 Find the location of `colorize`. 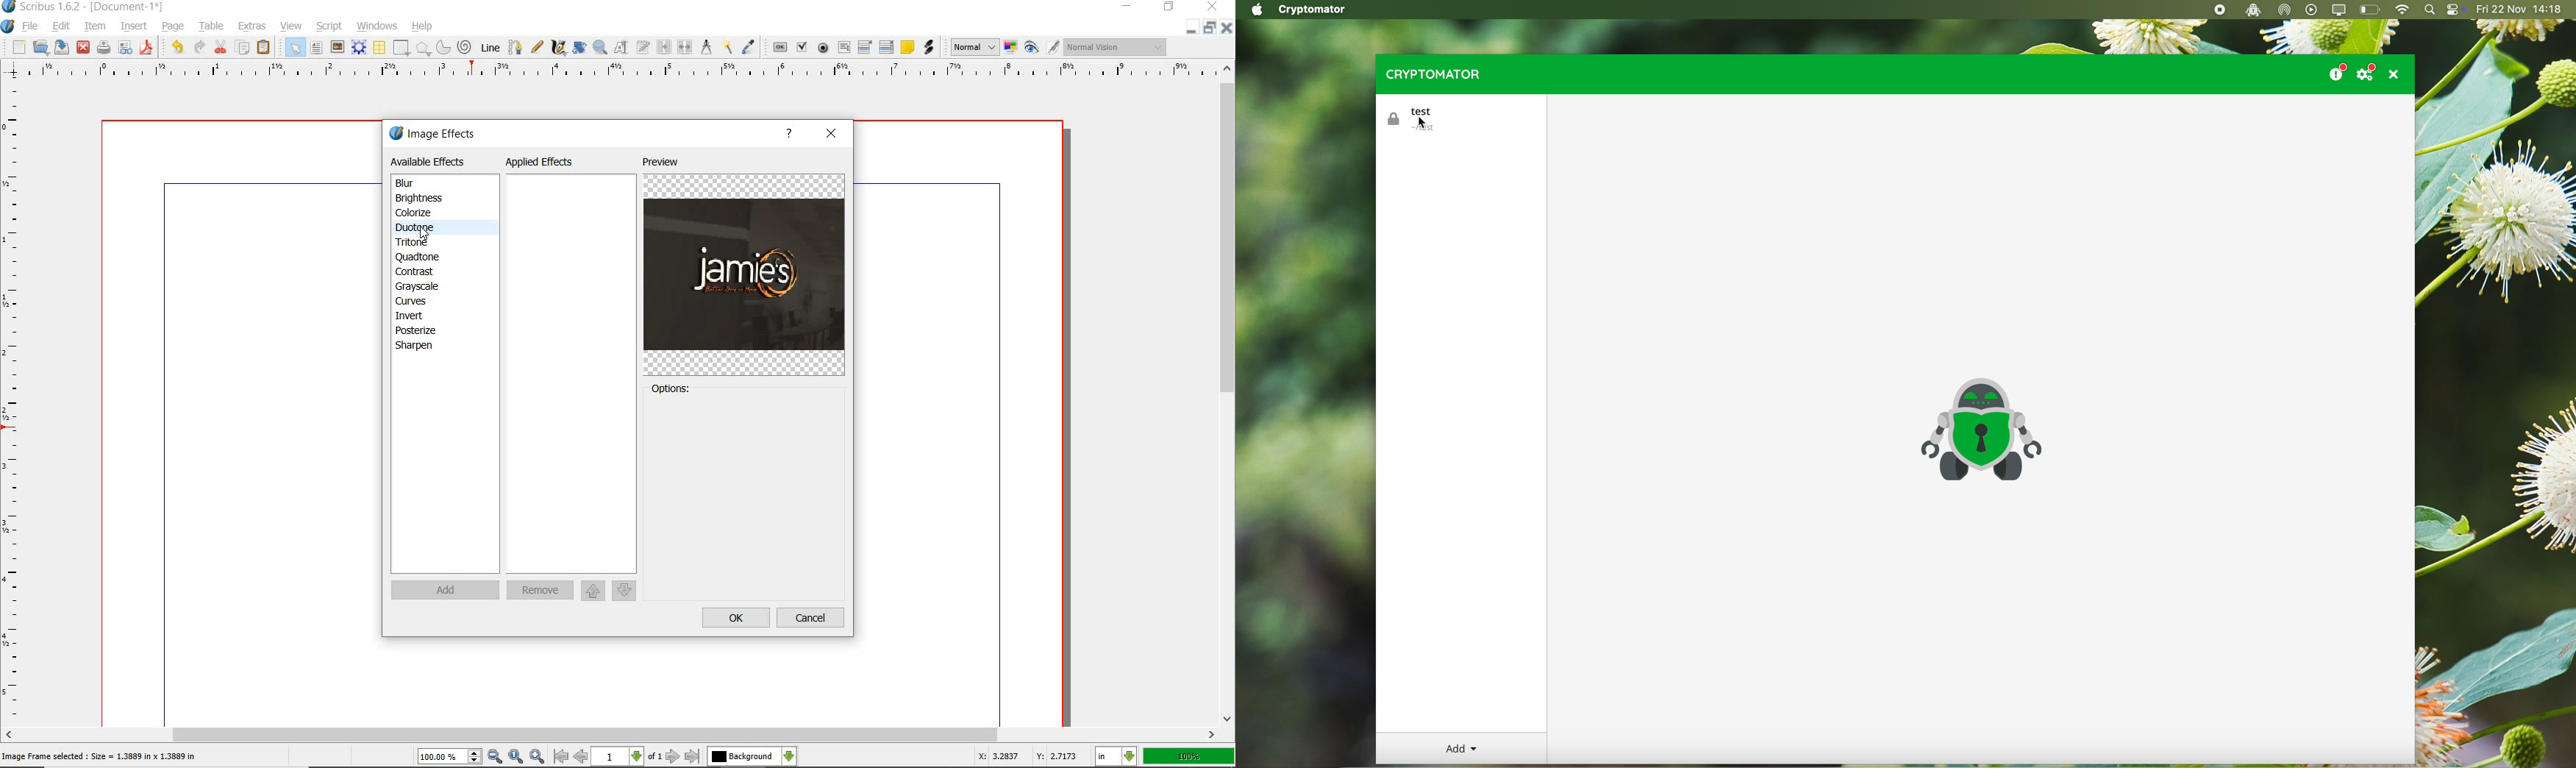

colorize is located at coordinates (427, 213).